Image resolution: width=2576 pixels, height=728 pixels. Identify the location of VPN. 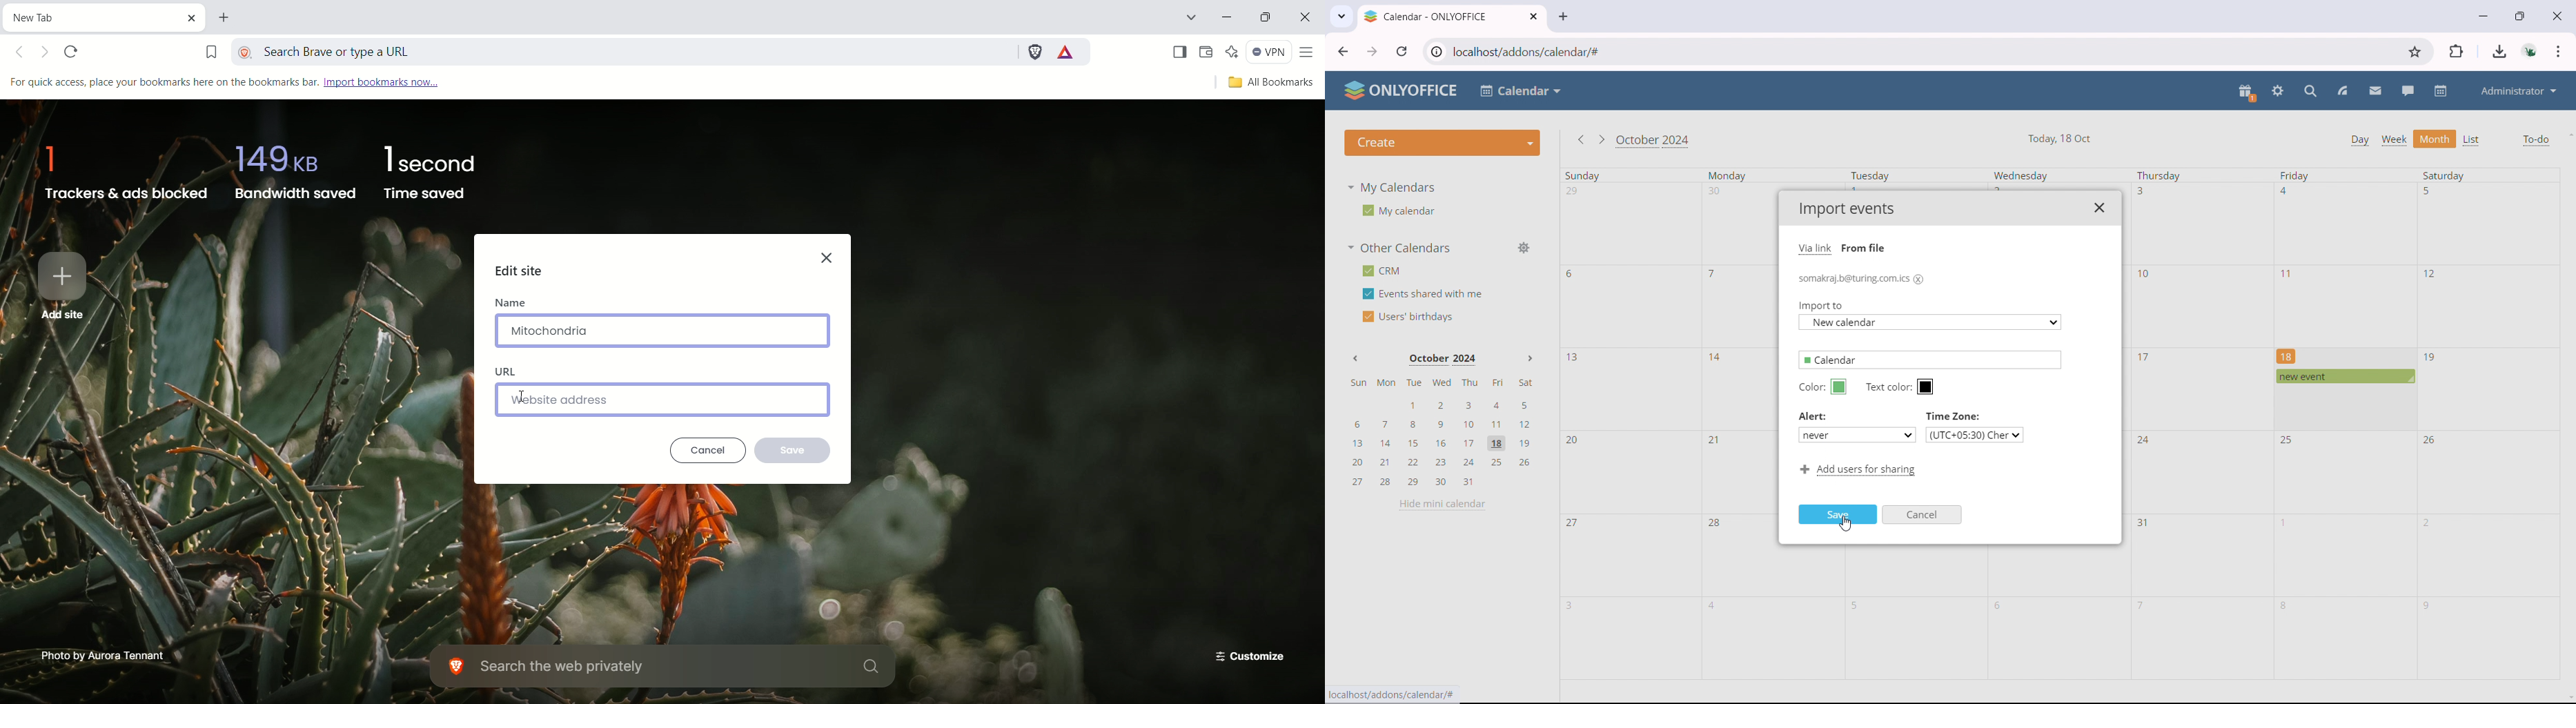
(1268, 54).